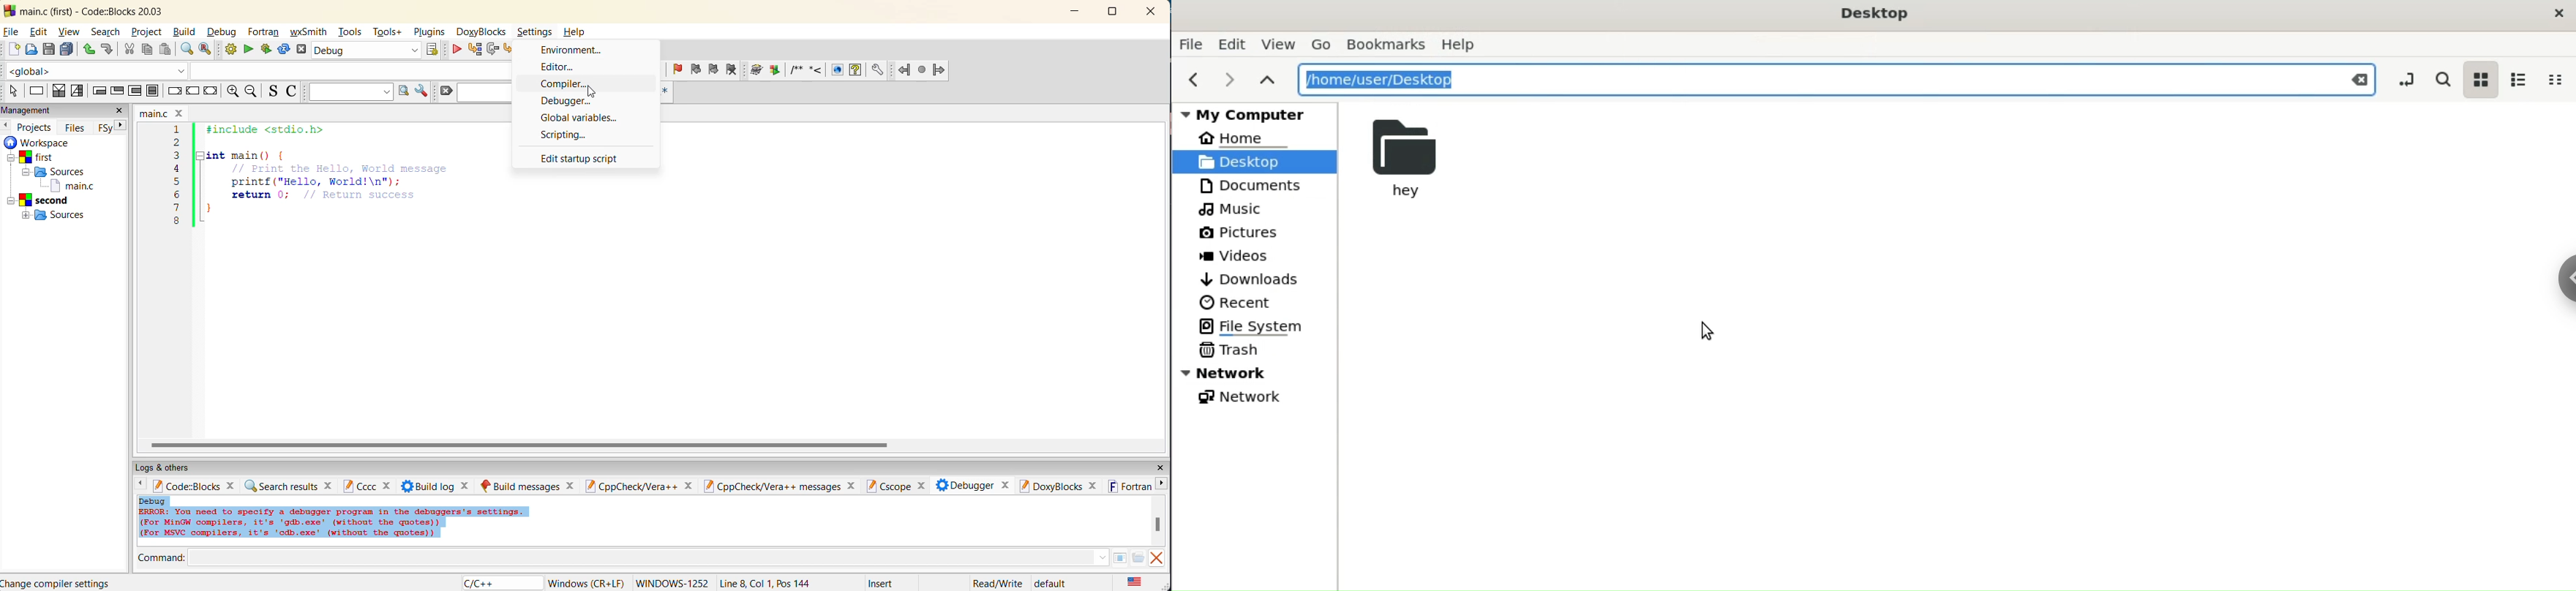 The image size is (2576, 616). I want to click on exit condition loop, so click(117, 91).